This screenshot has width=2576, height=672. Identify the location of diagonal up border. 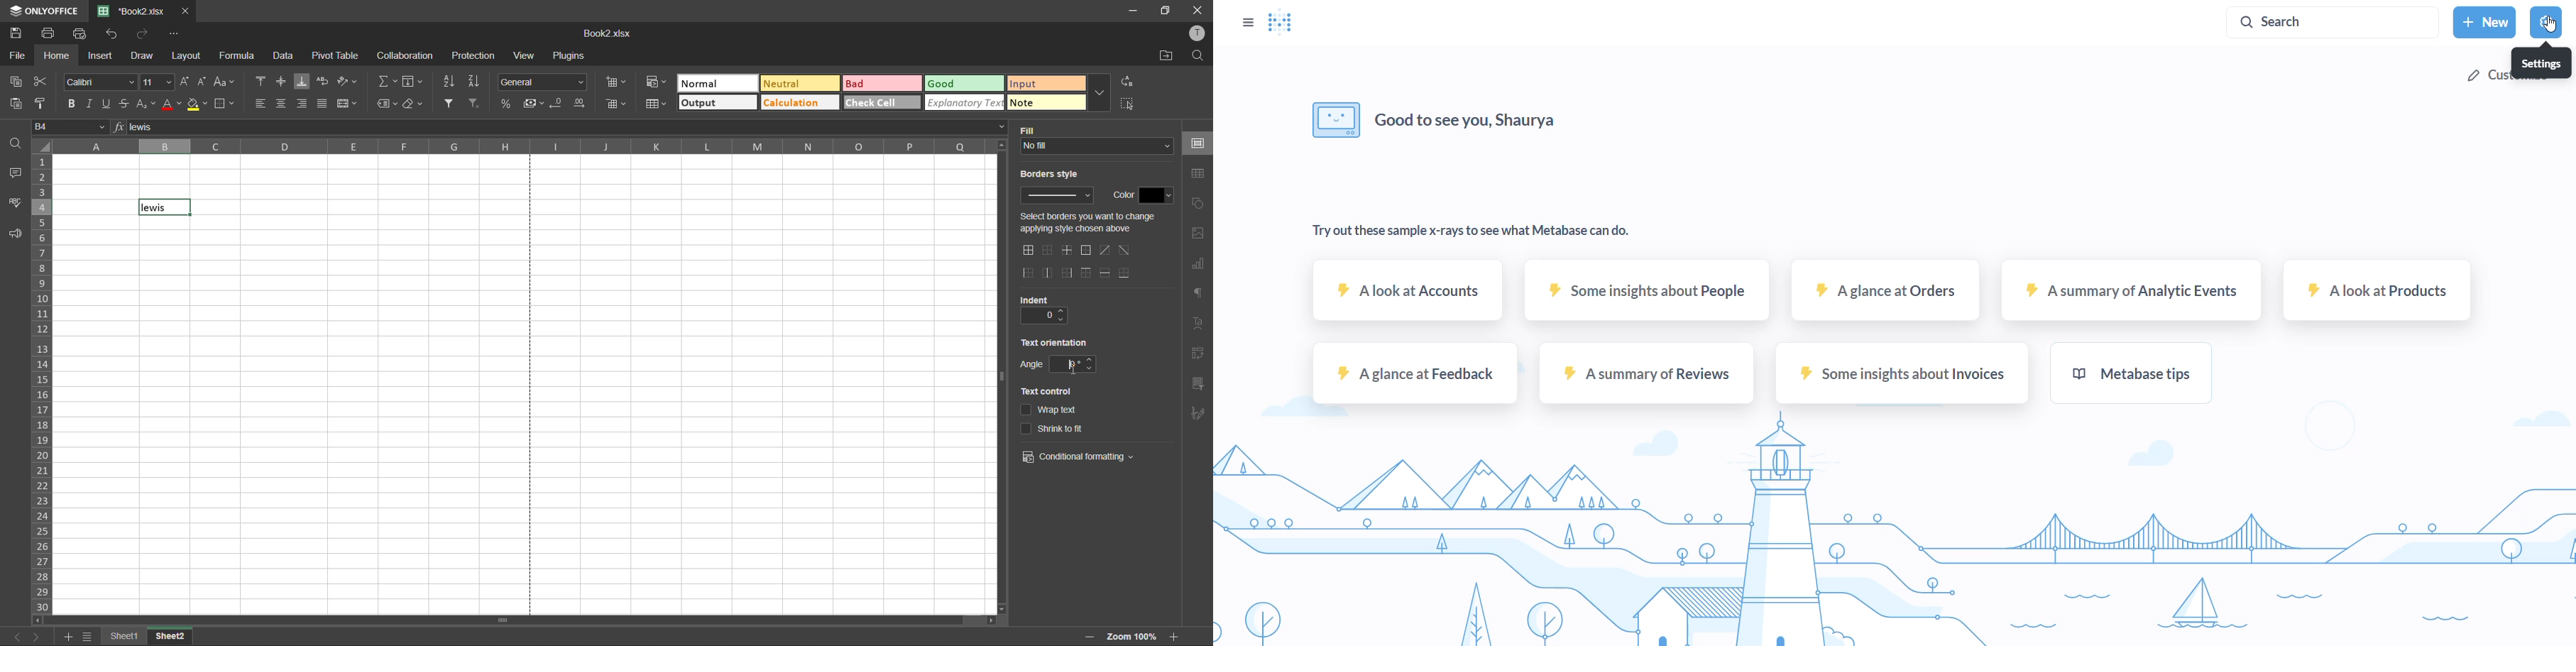
(1104, 250).